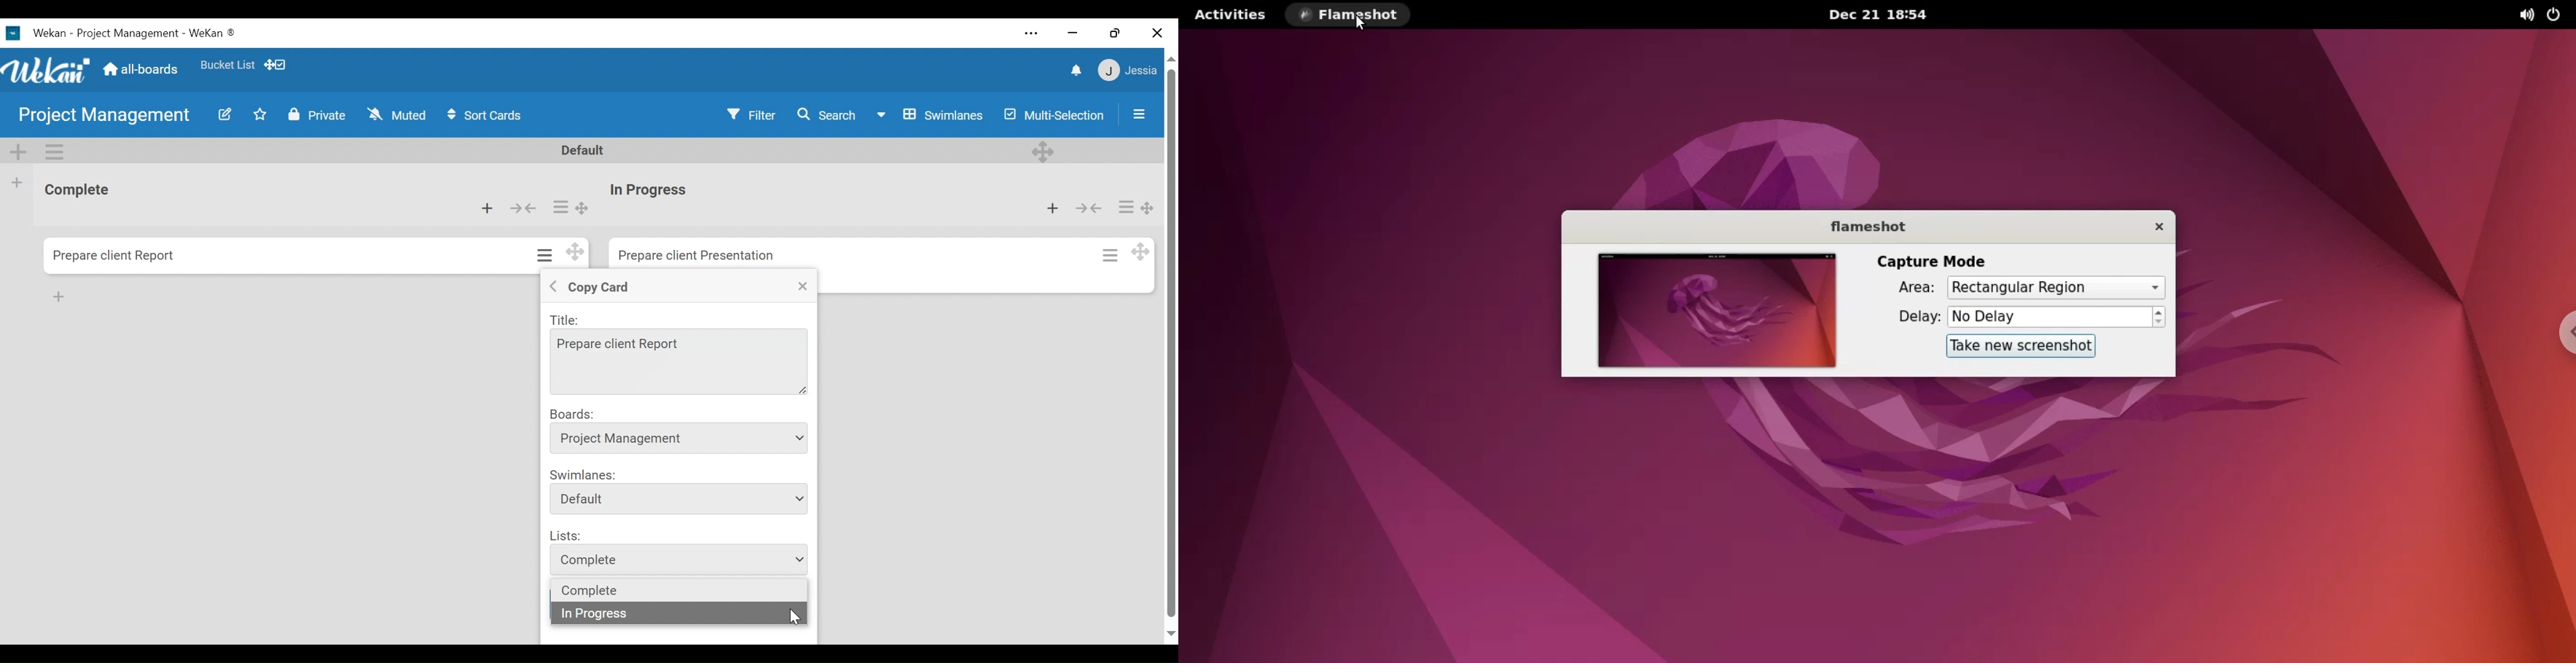 The image size is (2576, 672). Describe the element at coordinates (1073, 33) in the screenshot. I see `minimize` at that location.